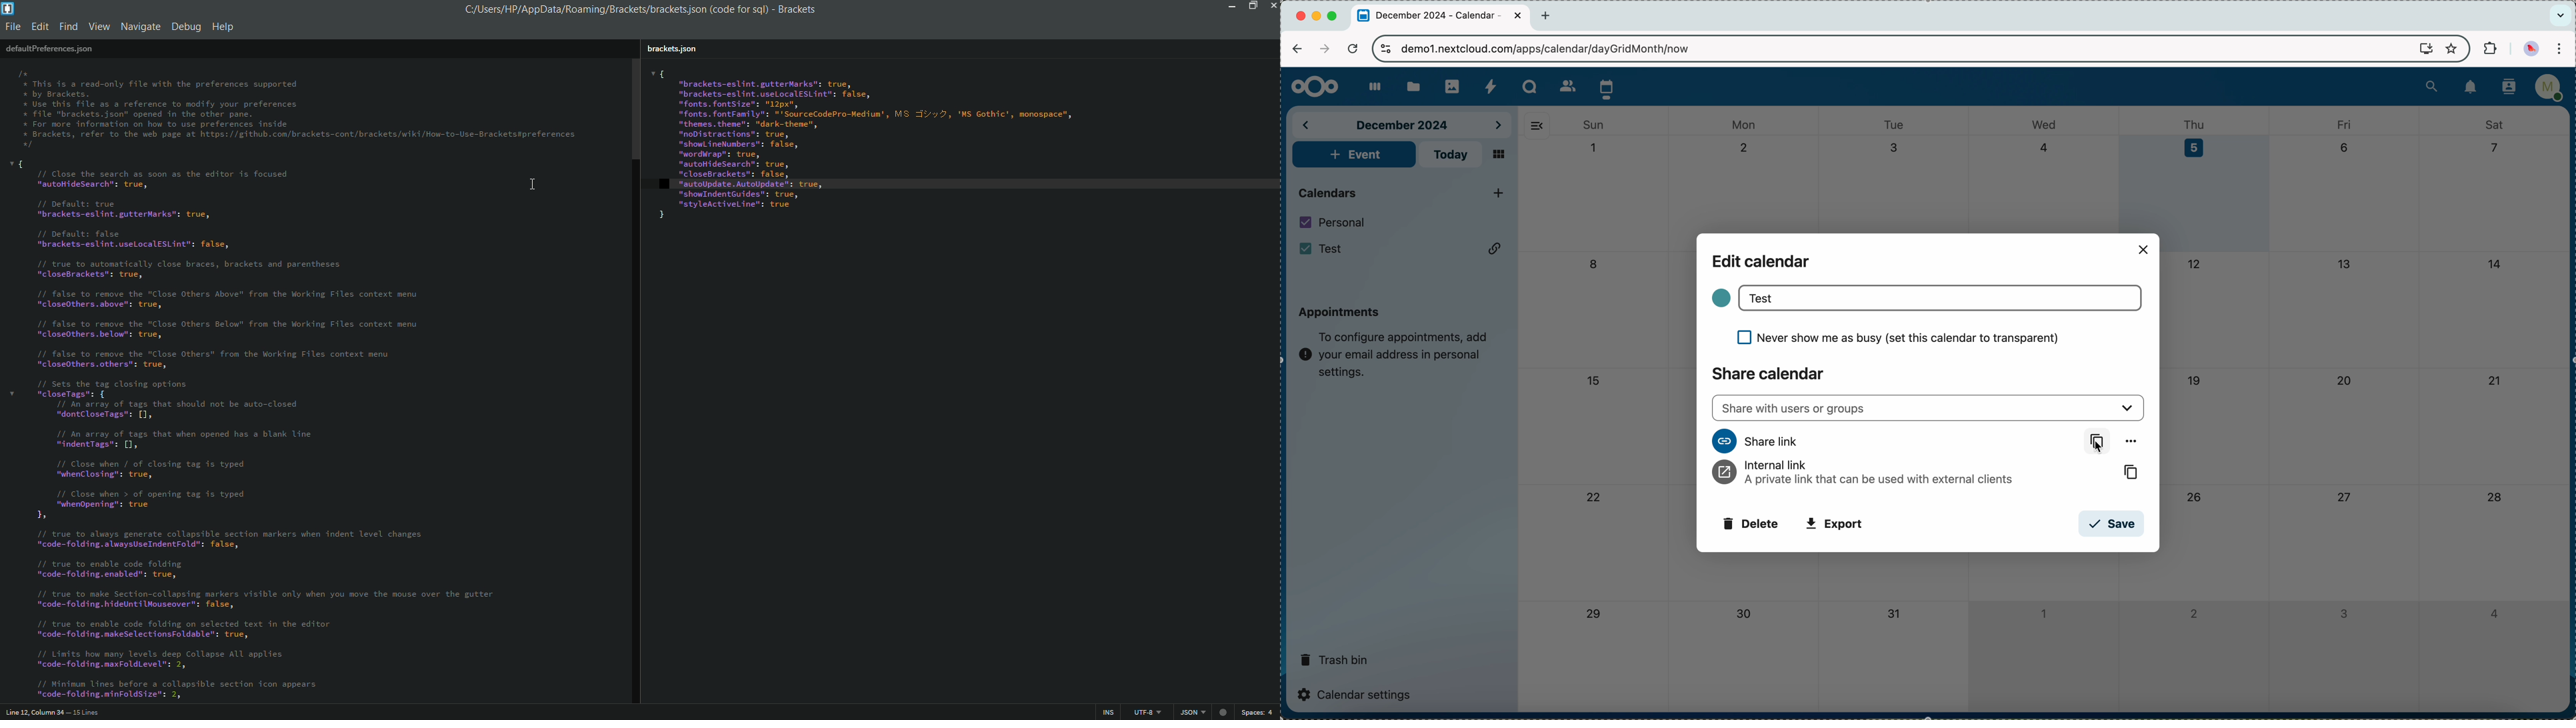 The image size is (2576, 728). I want to click on notifications, so click(2471, 88).